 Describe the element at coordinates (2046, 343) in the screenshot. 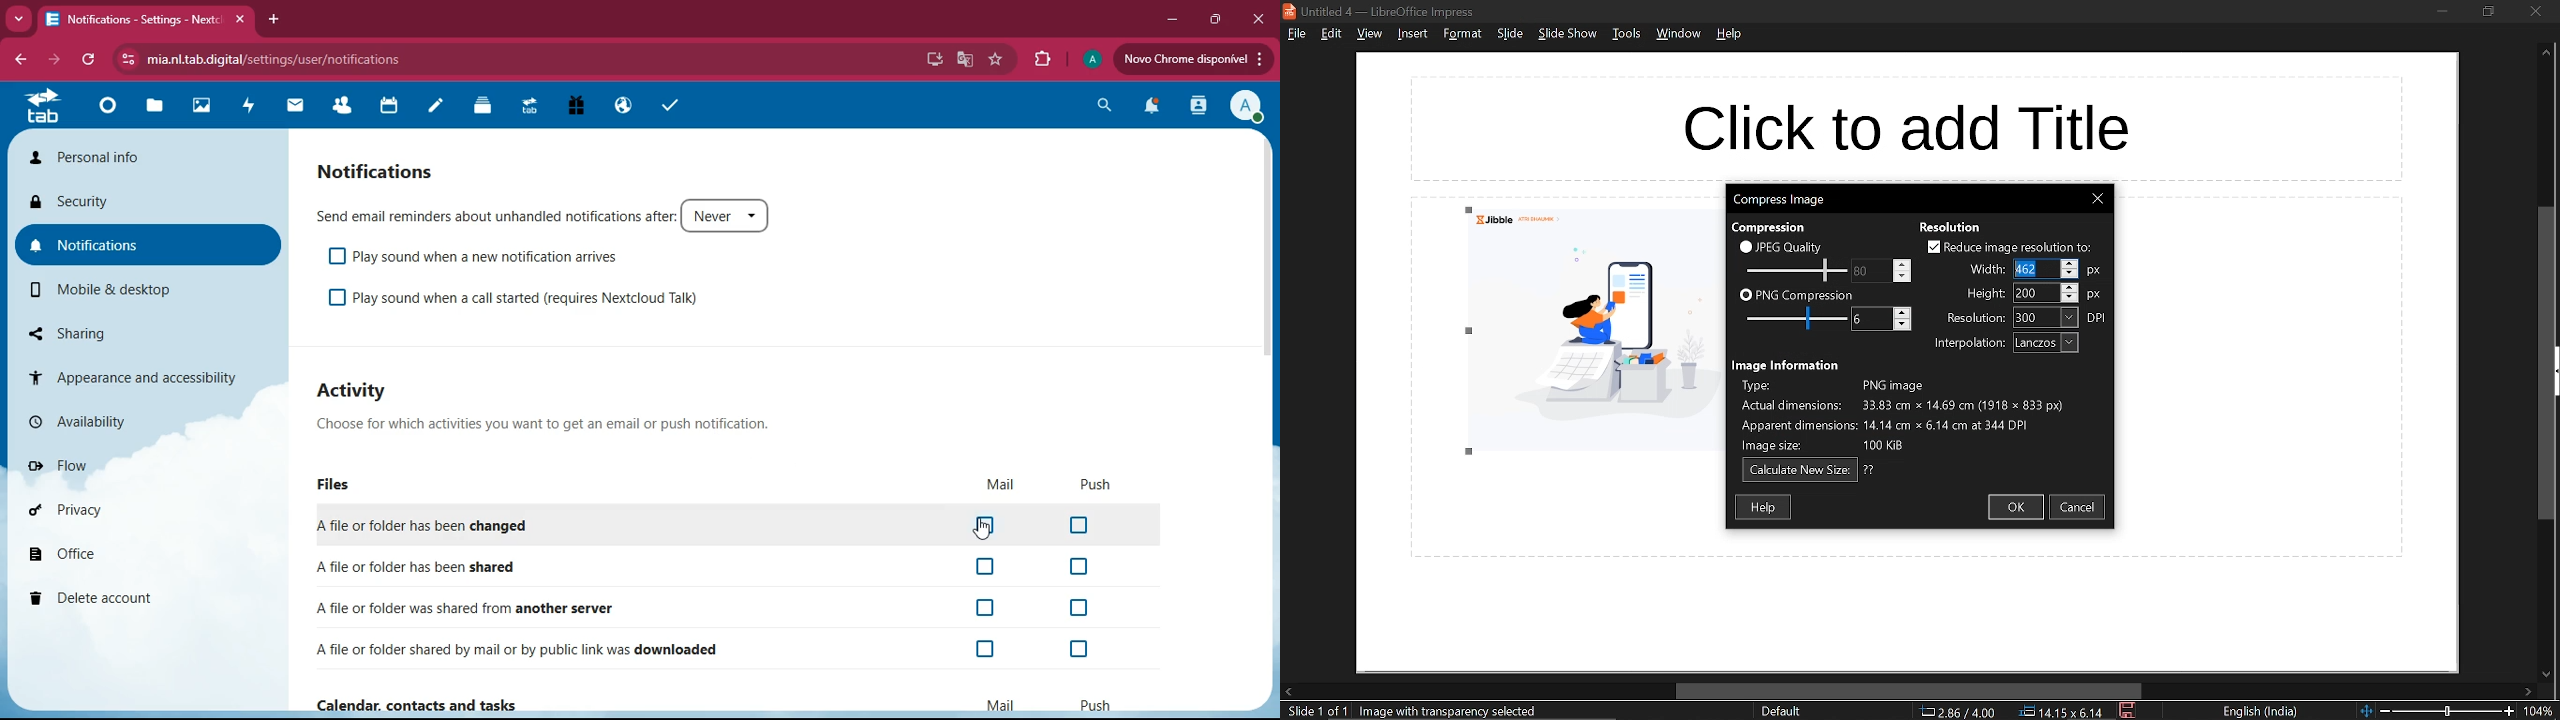

I see `interpolation` at that location.